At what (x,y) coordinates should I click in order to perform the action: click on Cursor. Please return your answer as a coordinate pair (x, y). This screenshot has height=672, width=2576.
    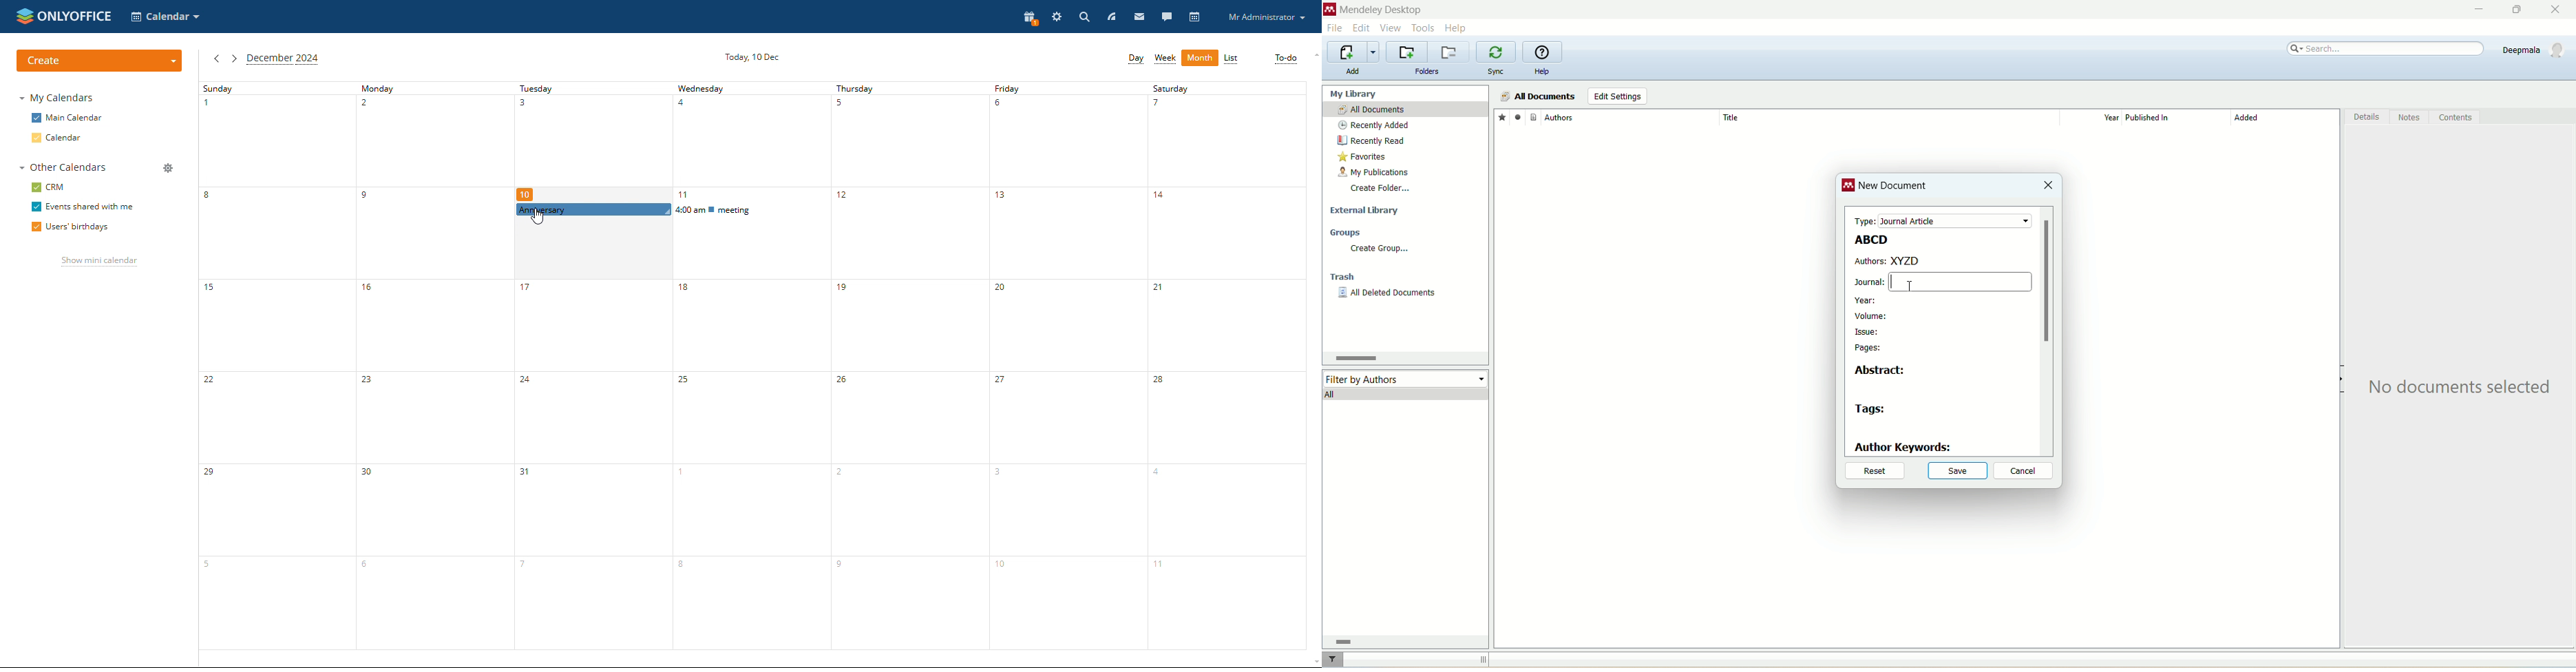
    Looking at the image, I should click on (1913, 287).